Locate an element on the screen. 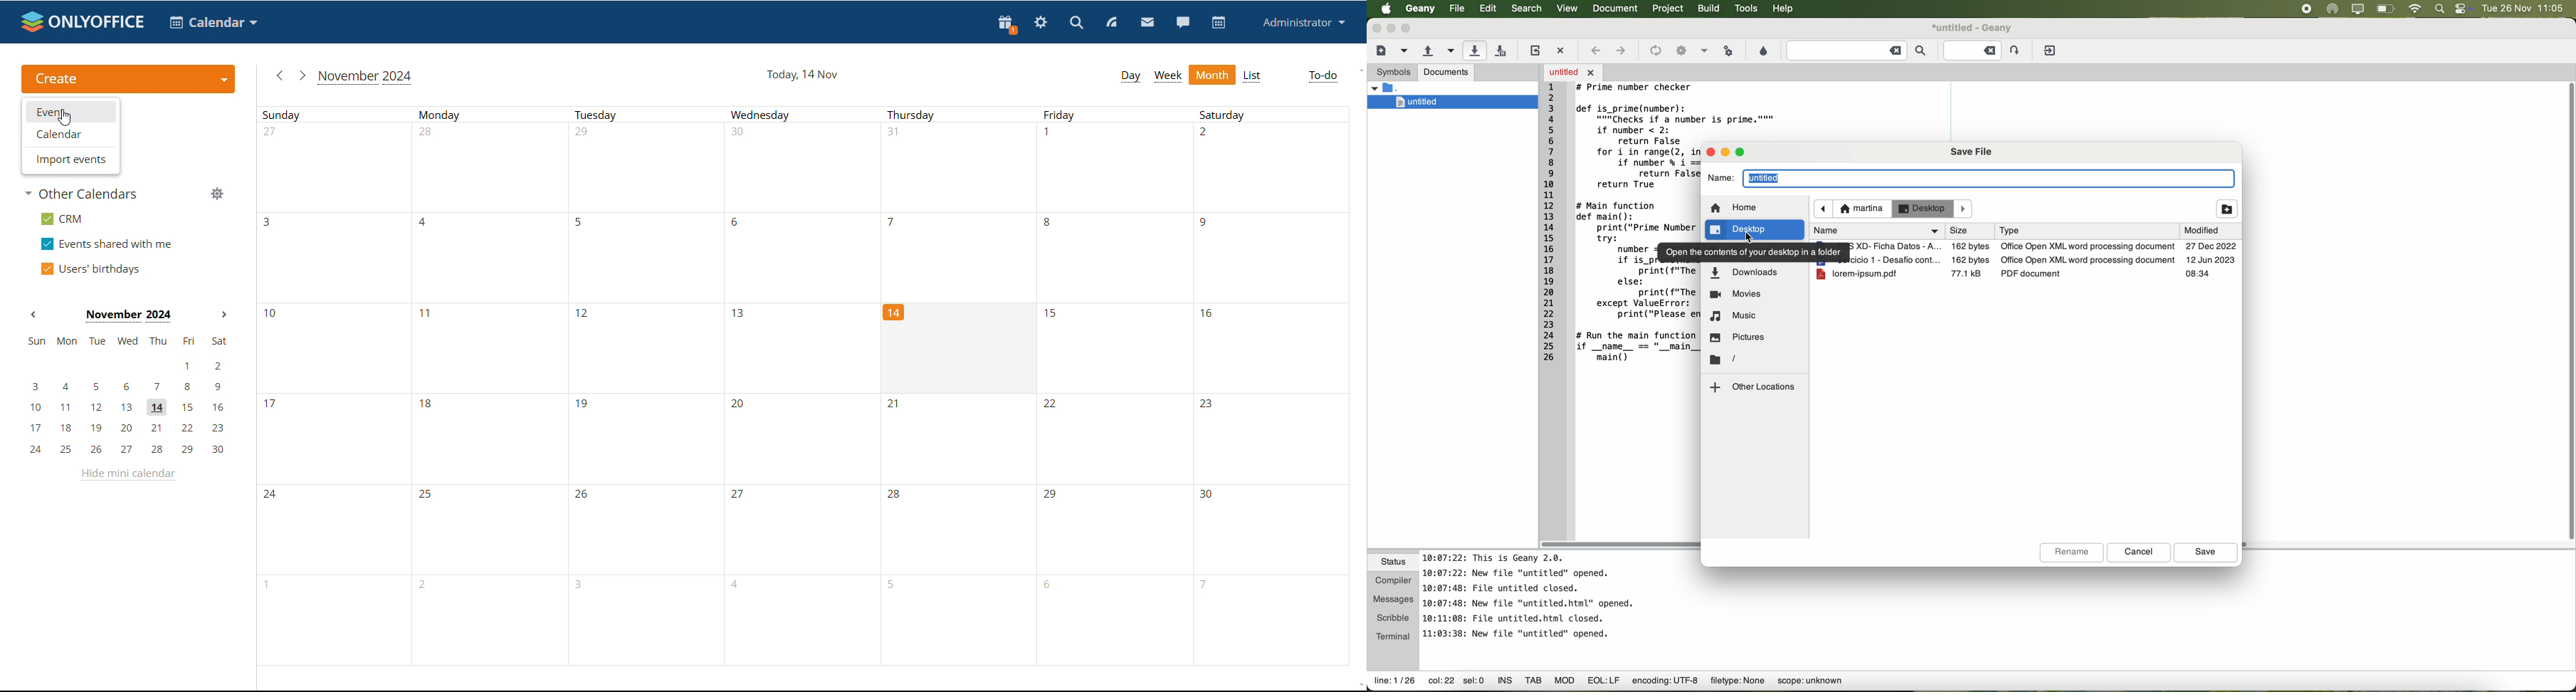 The height and width of the screenshot is (700, 2576). martina location is located at coordinates (1864, 209).